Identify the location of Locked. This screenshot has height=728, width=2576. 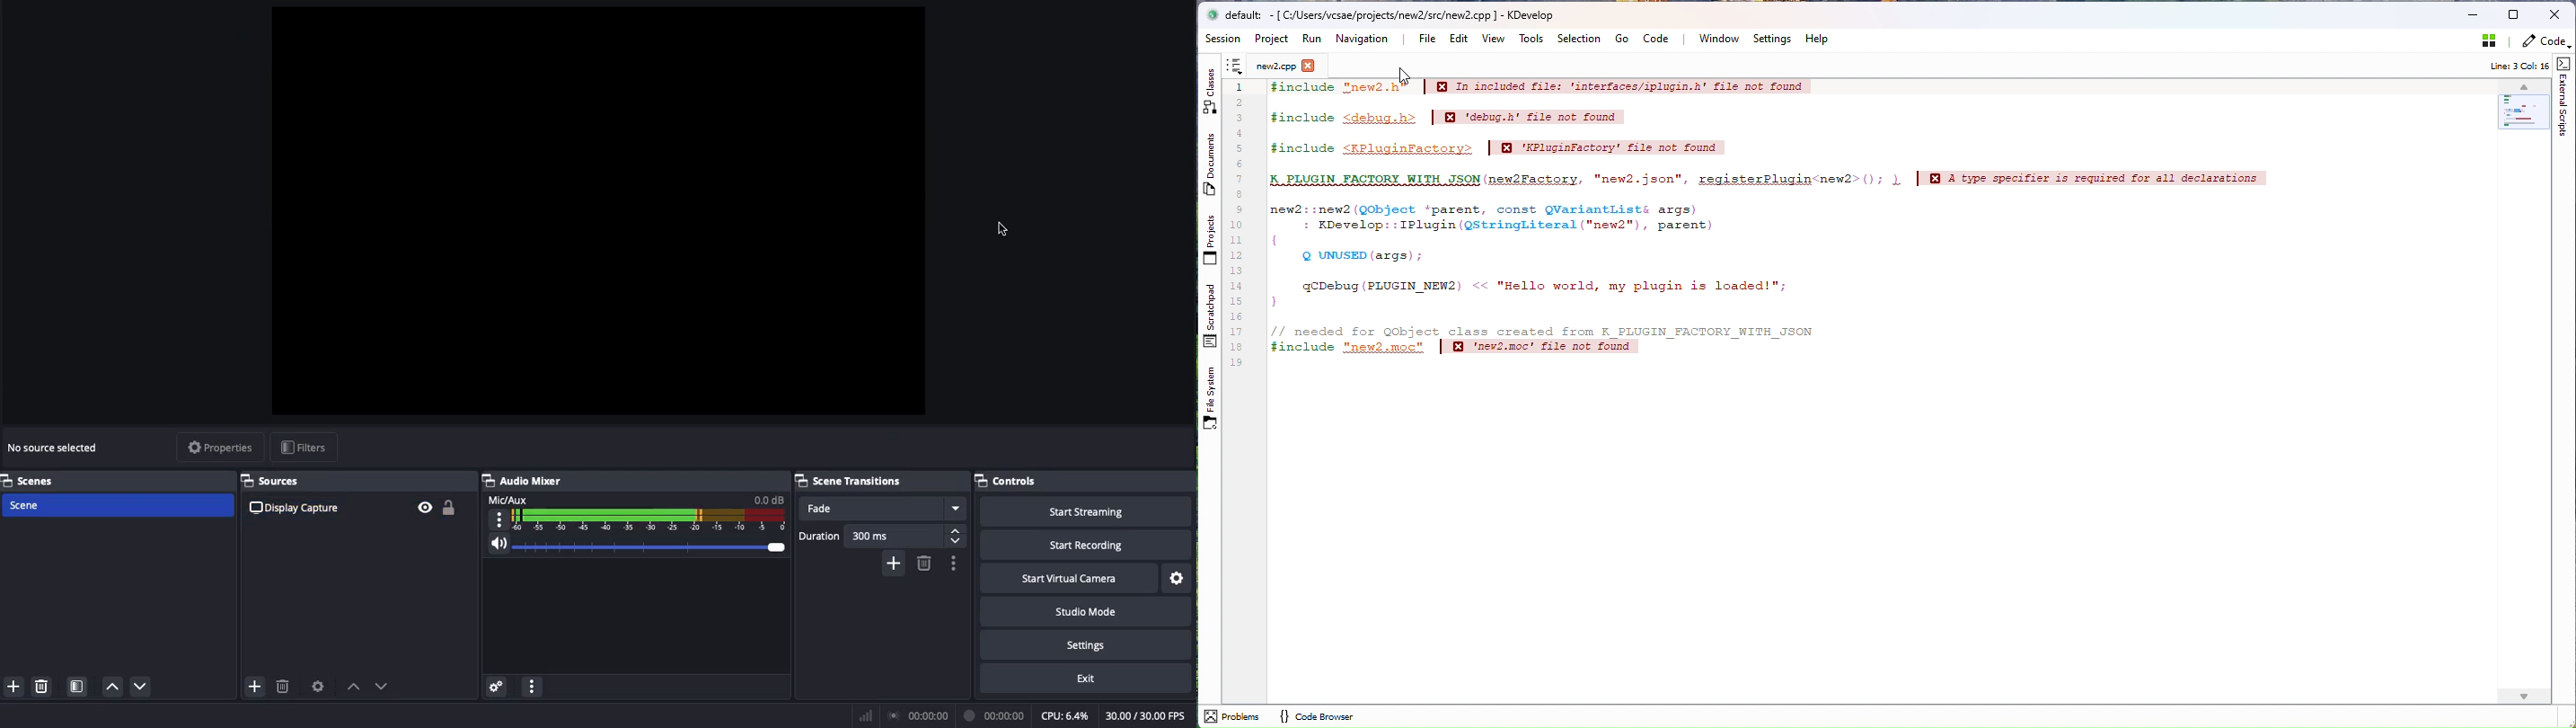
(447, 507).